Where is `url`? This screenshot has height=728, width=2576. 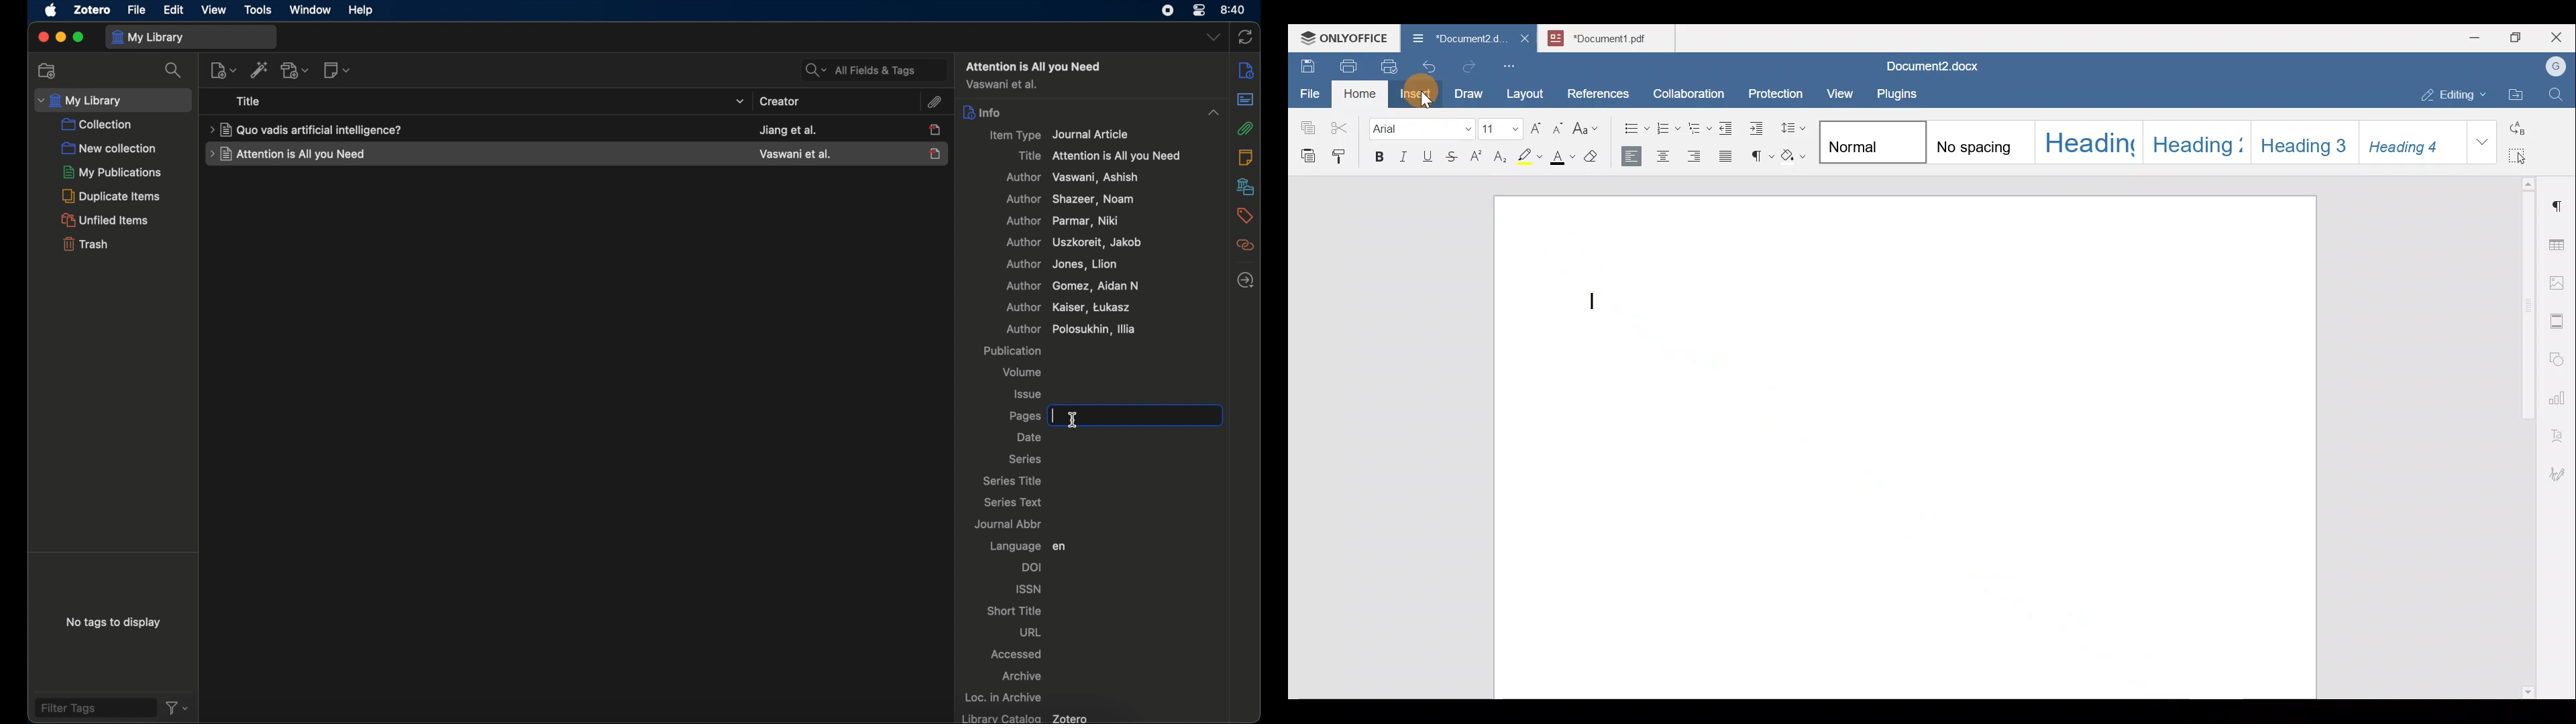
url is located at coordinates (1031, 634).